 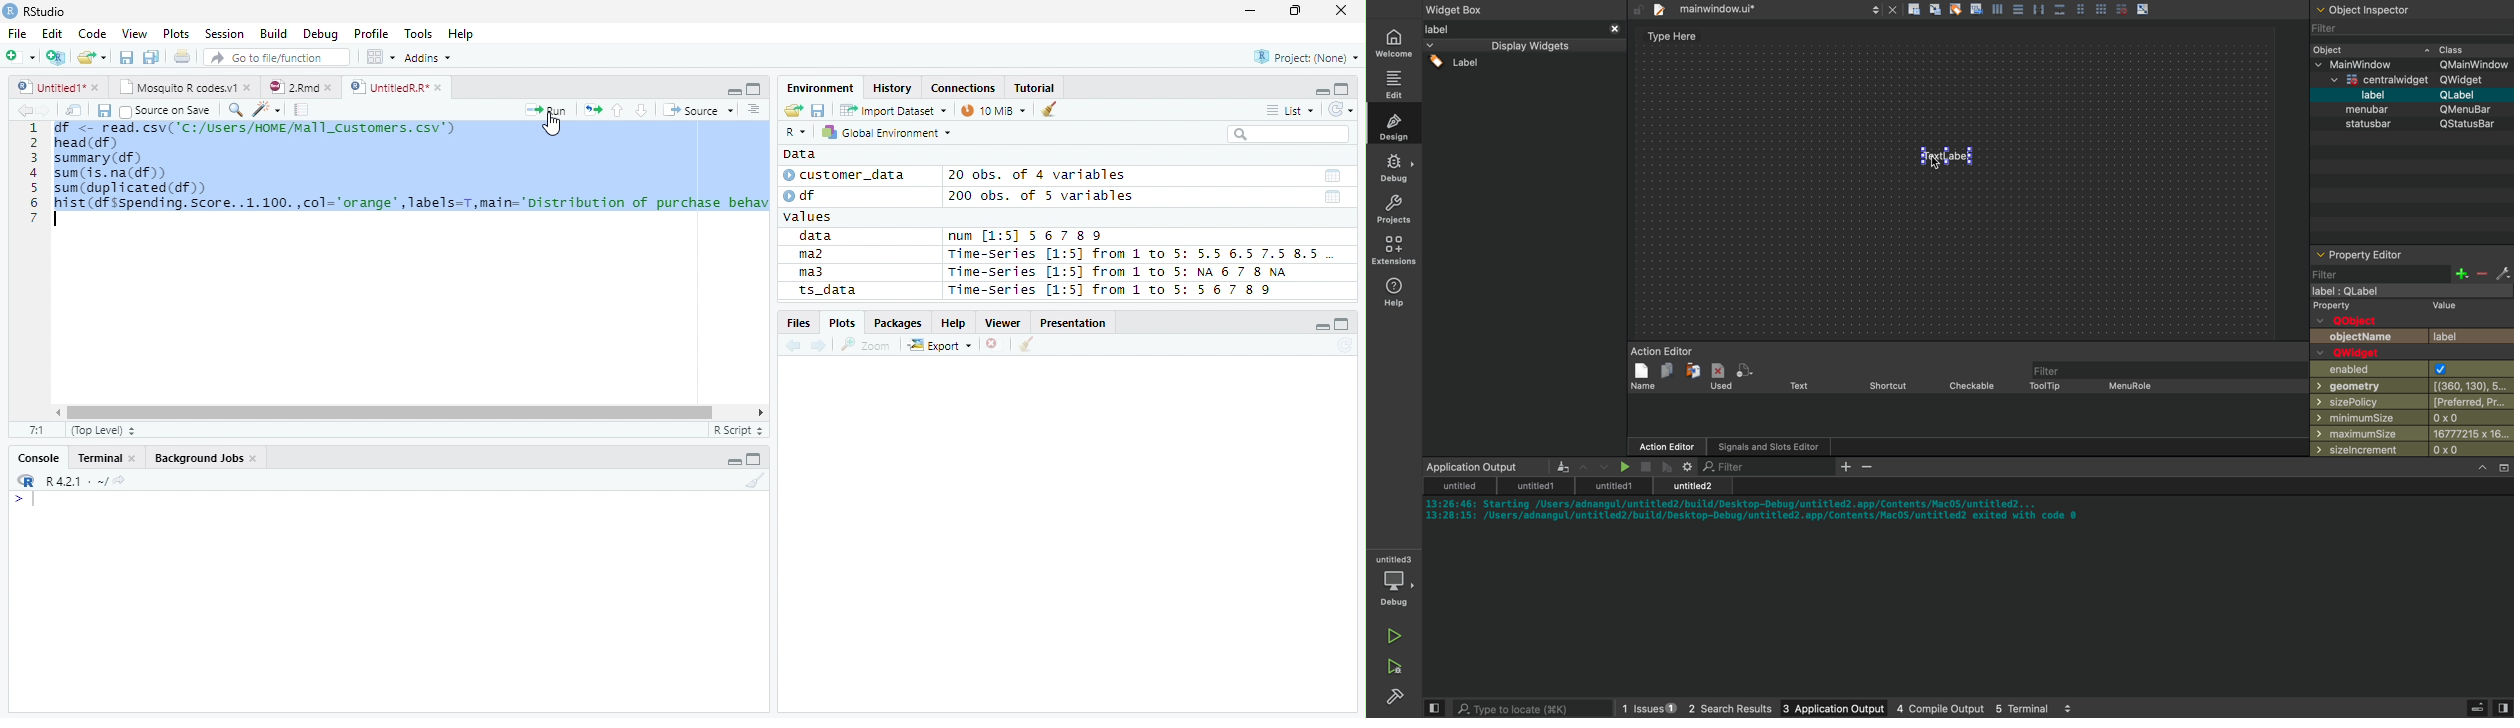 I want to click on Background jobs, so click(x=206, y=460).